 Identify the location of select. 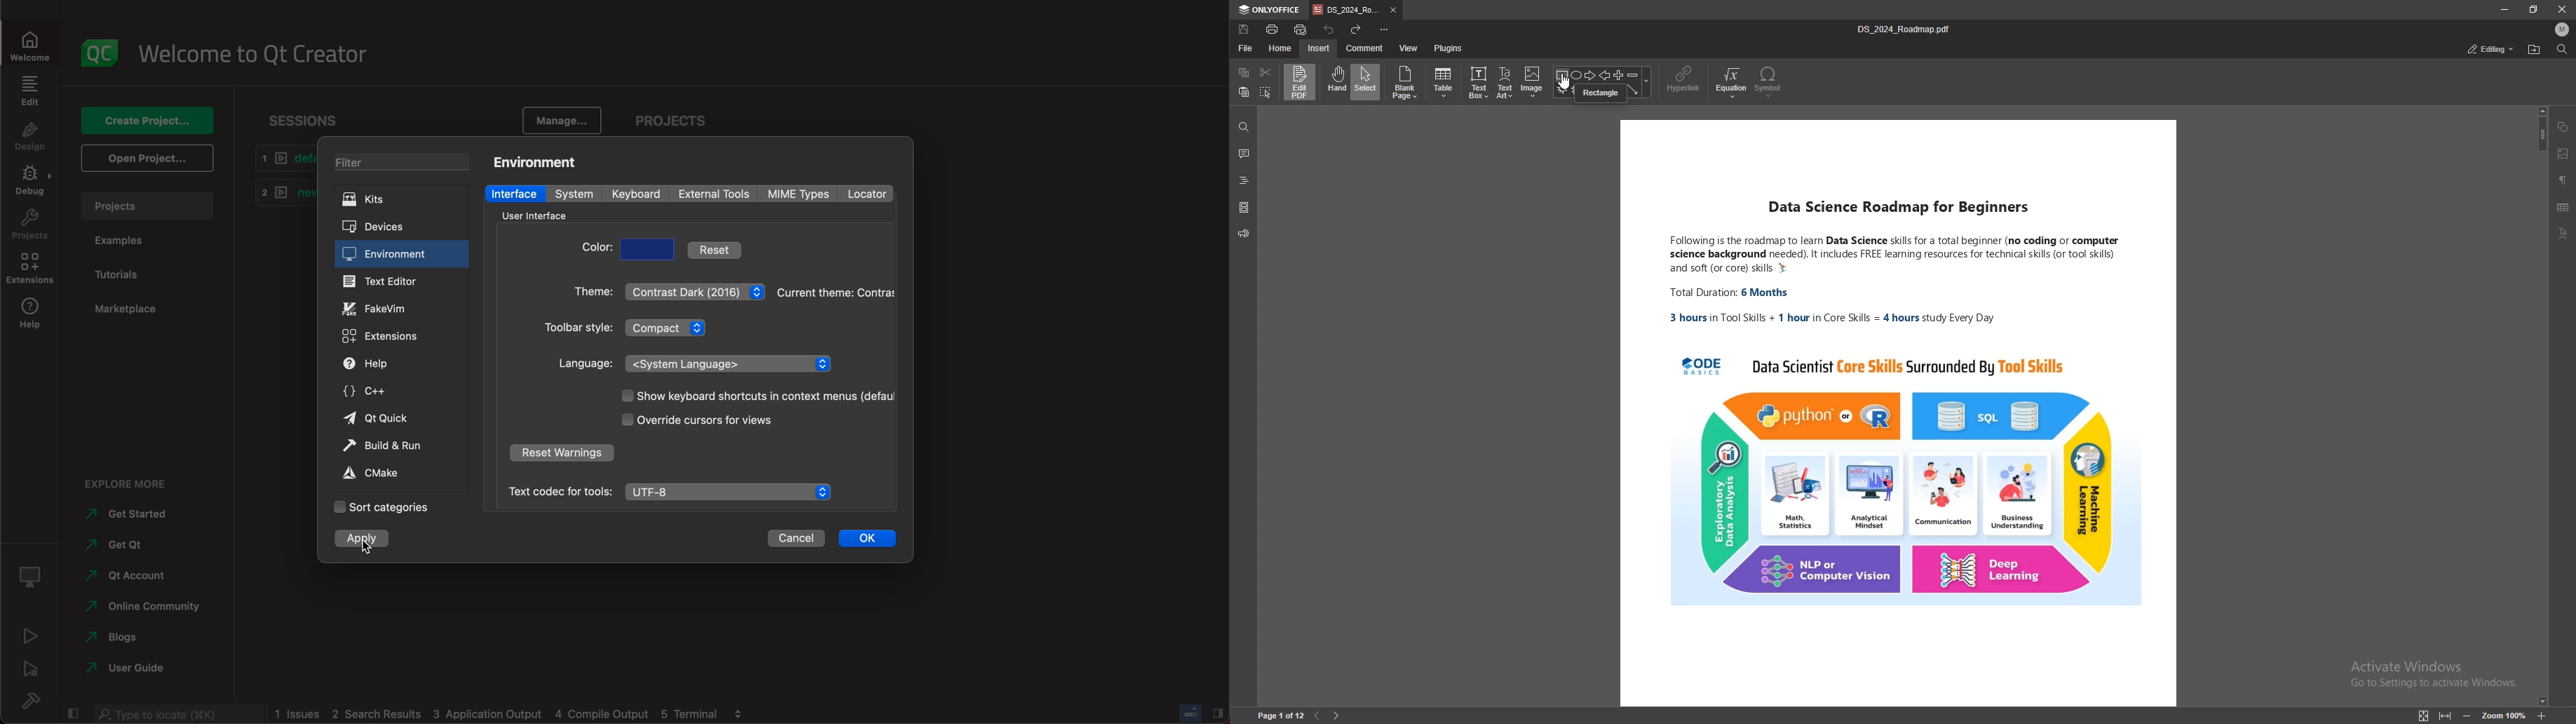
(1367, 81).